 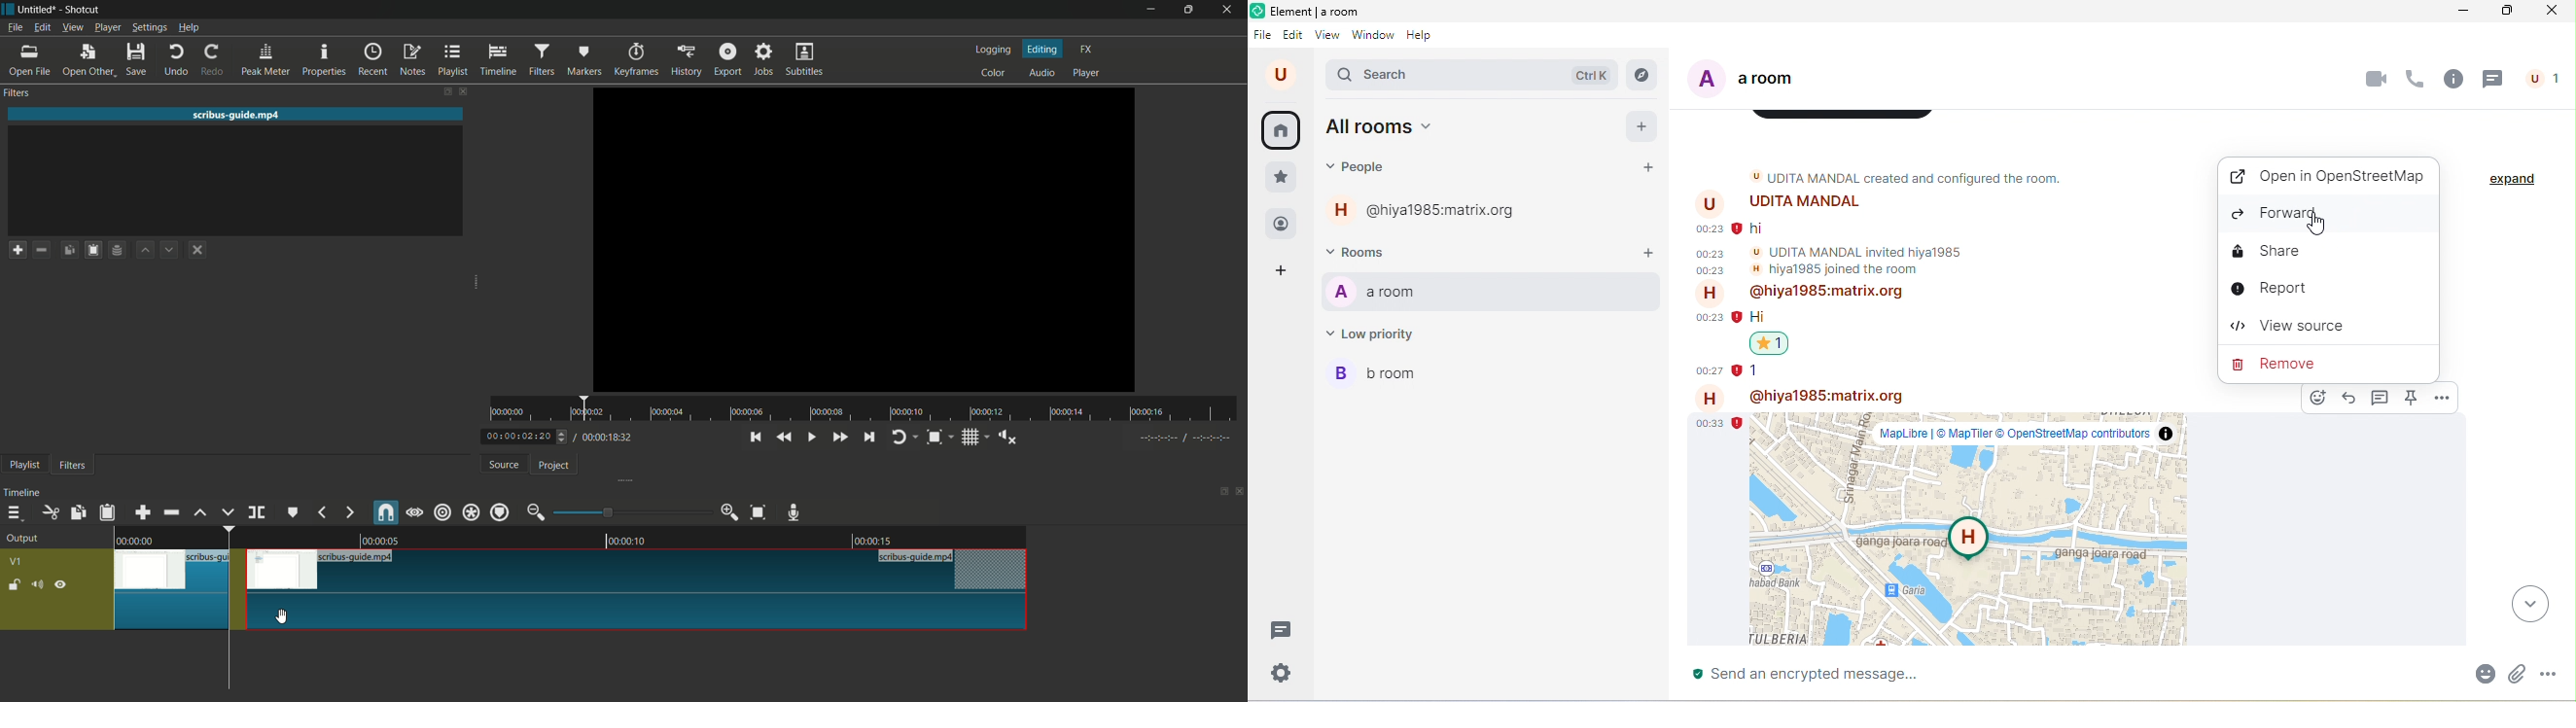 I want to click on threads, so click(x=1279, y=630).